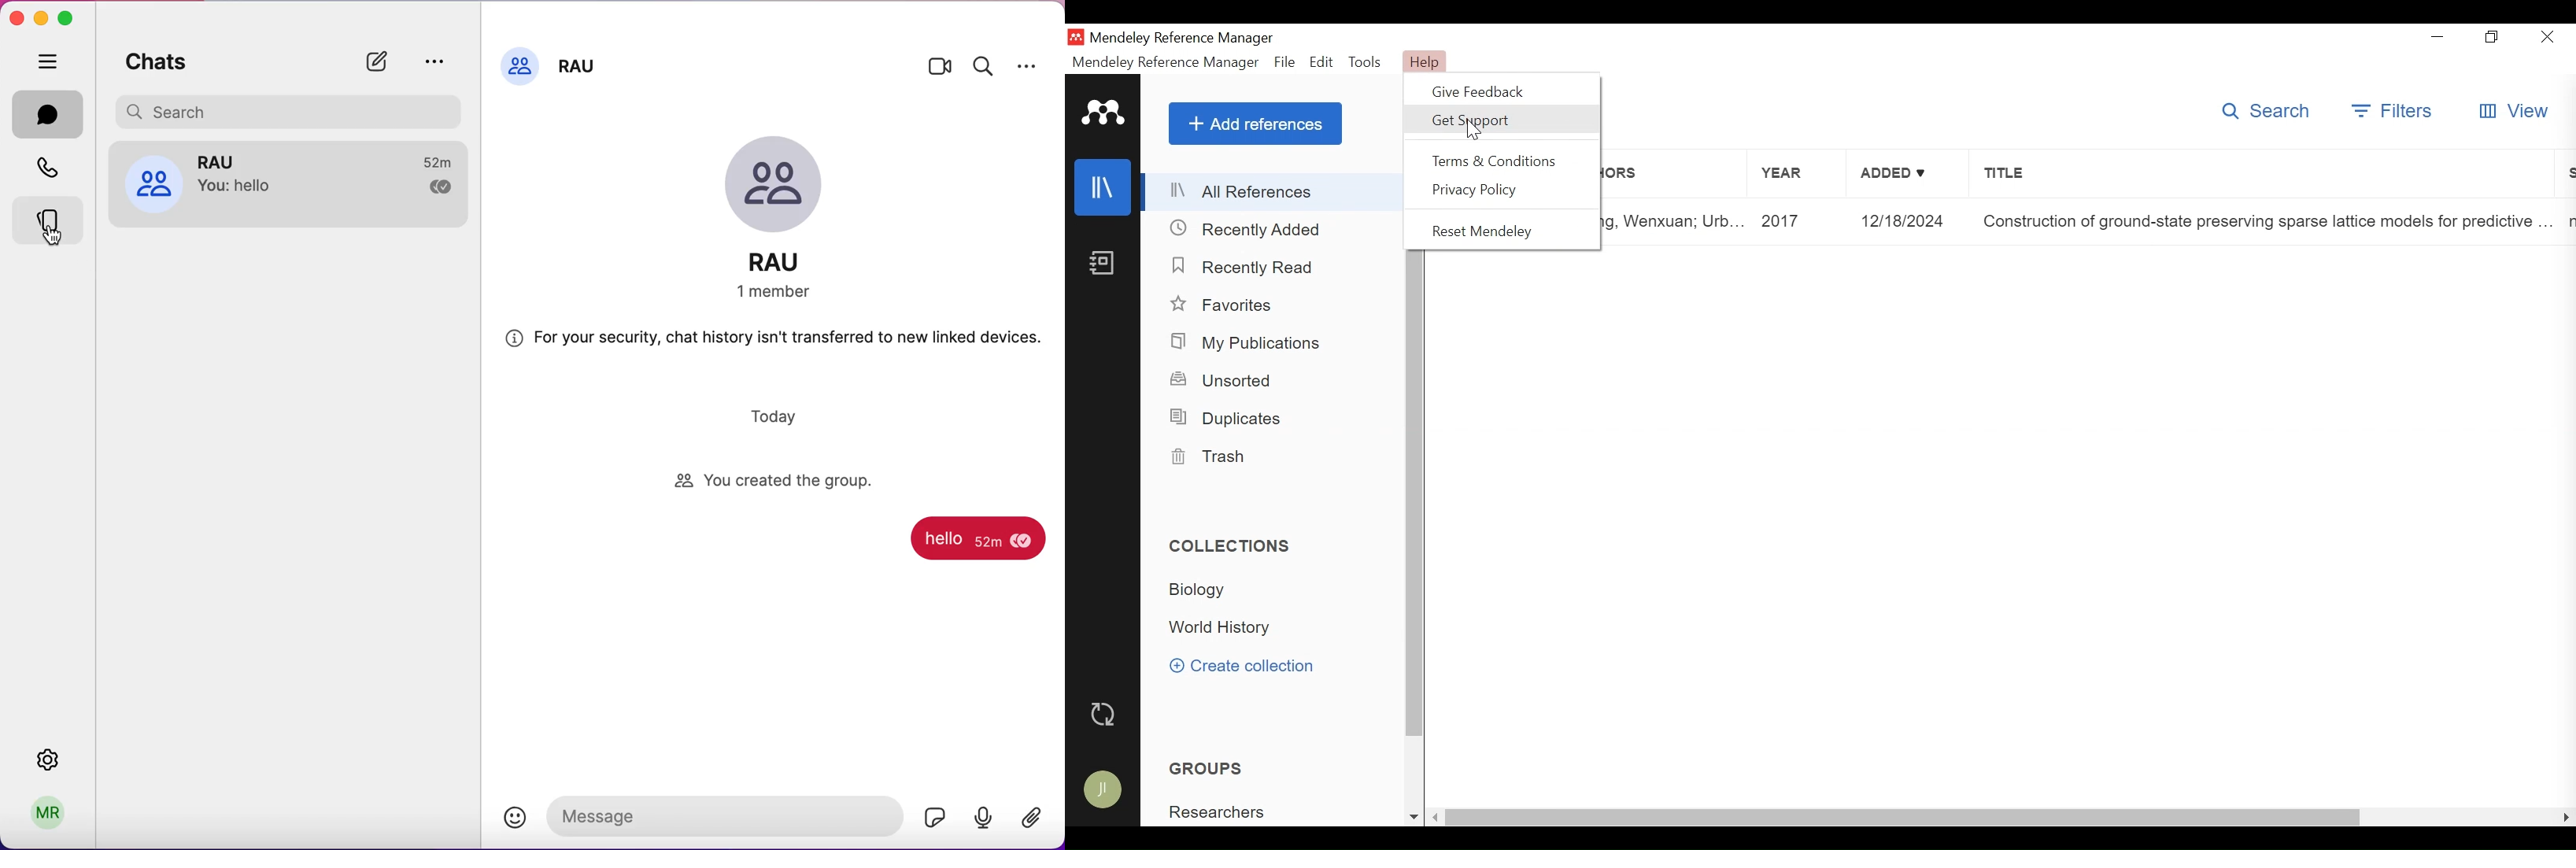 The height and width of the screenshot is (868, 2576). I want to click on Group, so click(1218, 811).